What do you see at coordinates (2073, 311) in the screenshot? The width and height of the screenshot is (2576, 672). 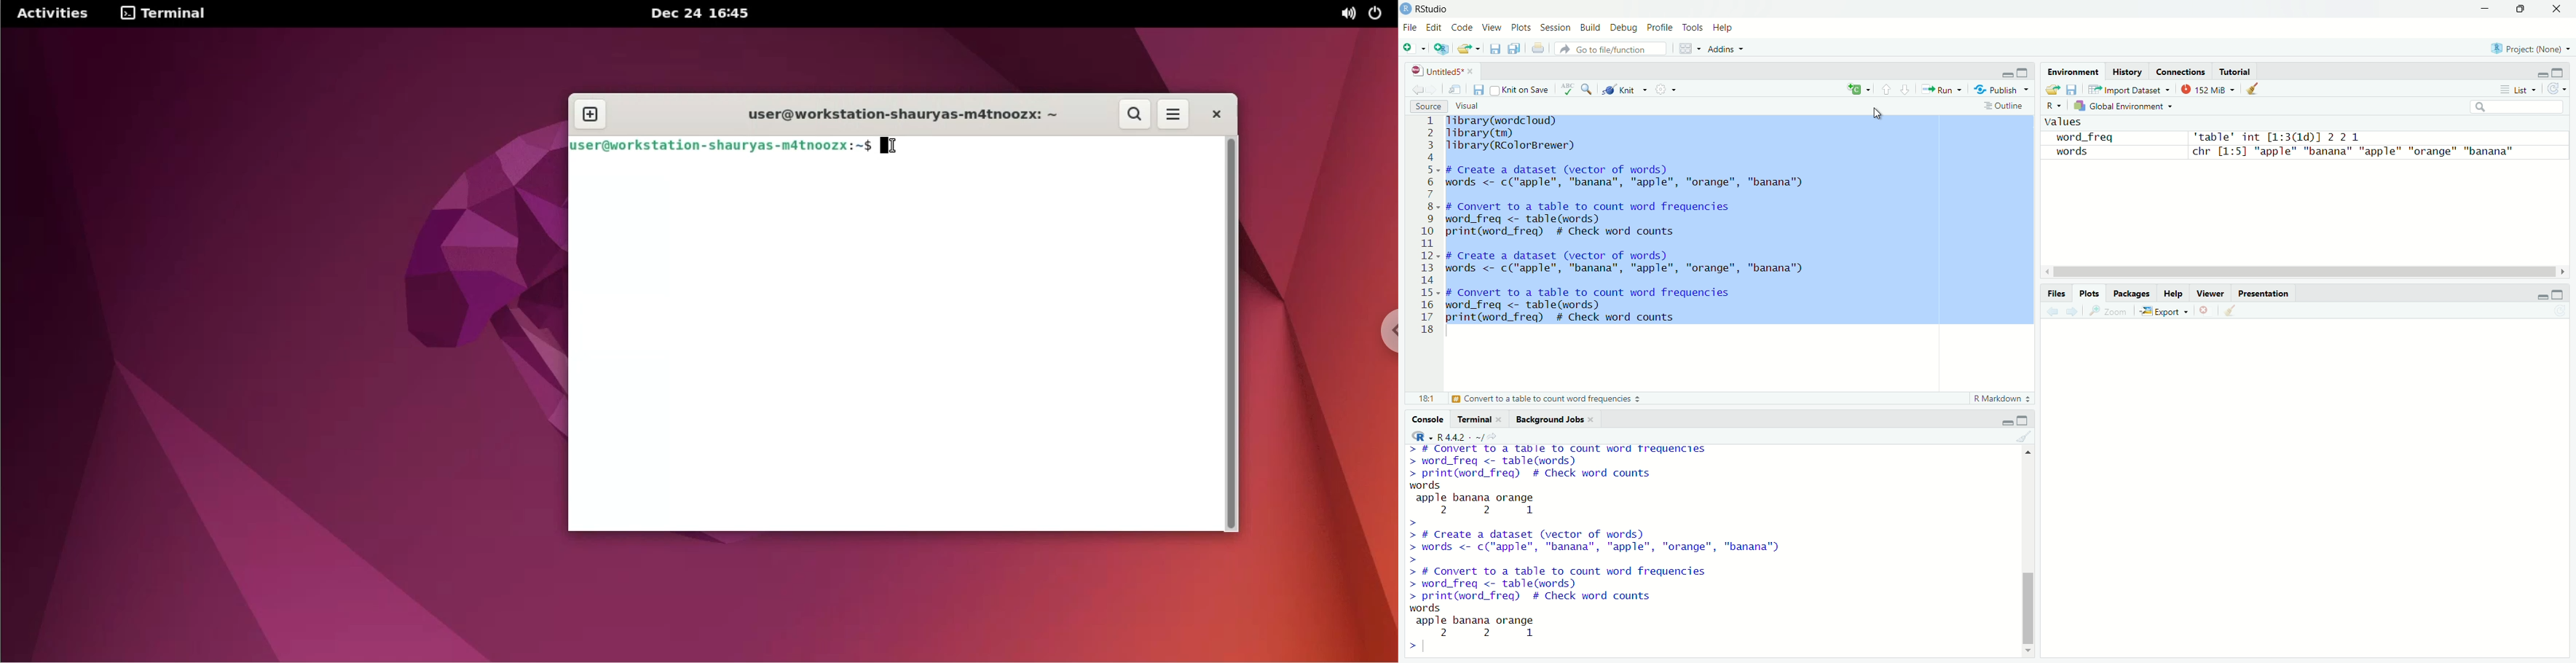 I see `next` at bounding box center [2073, 311].